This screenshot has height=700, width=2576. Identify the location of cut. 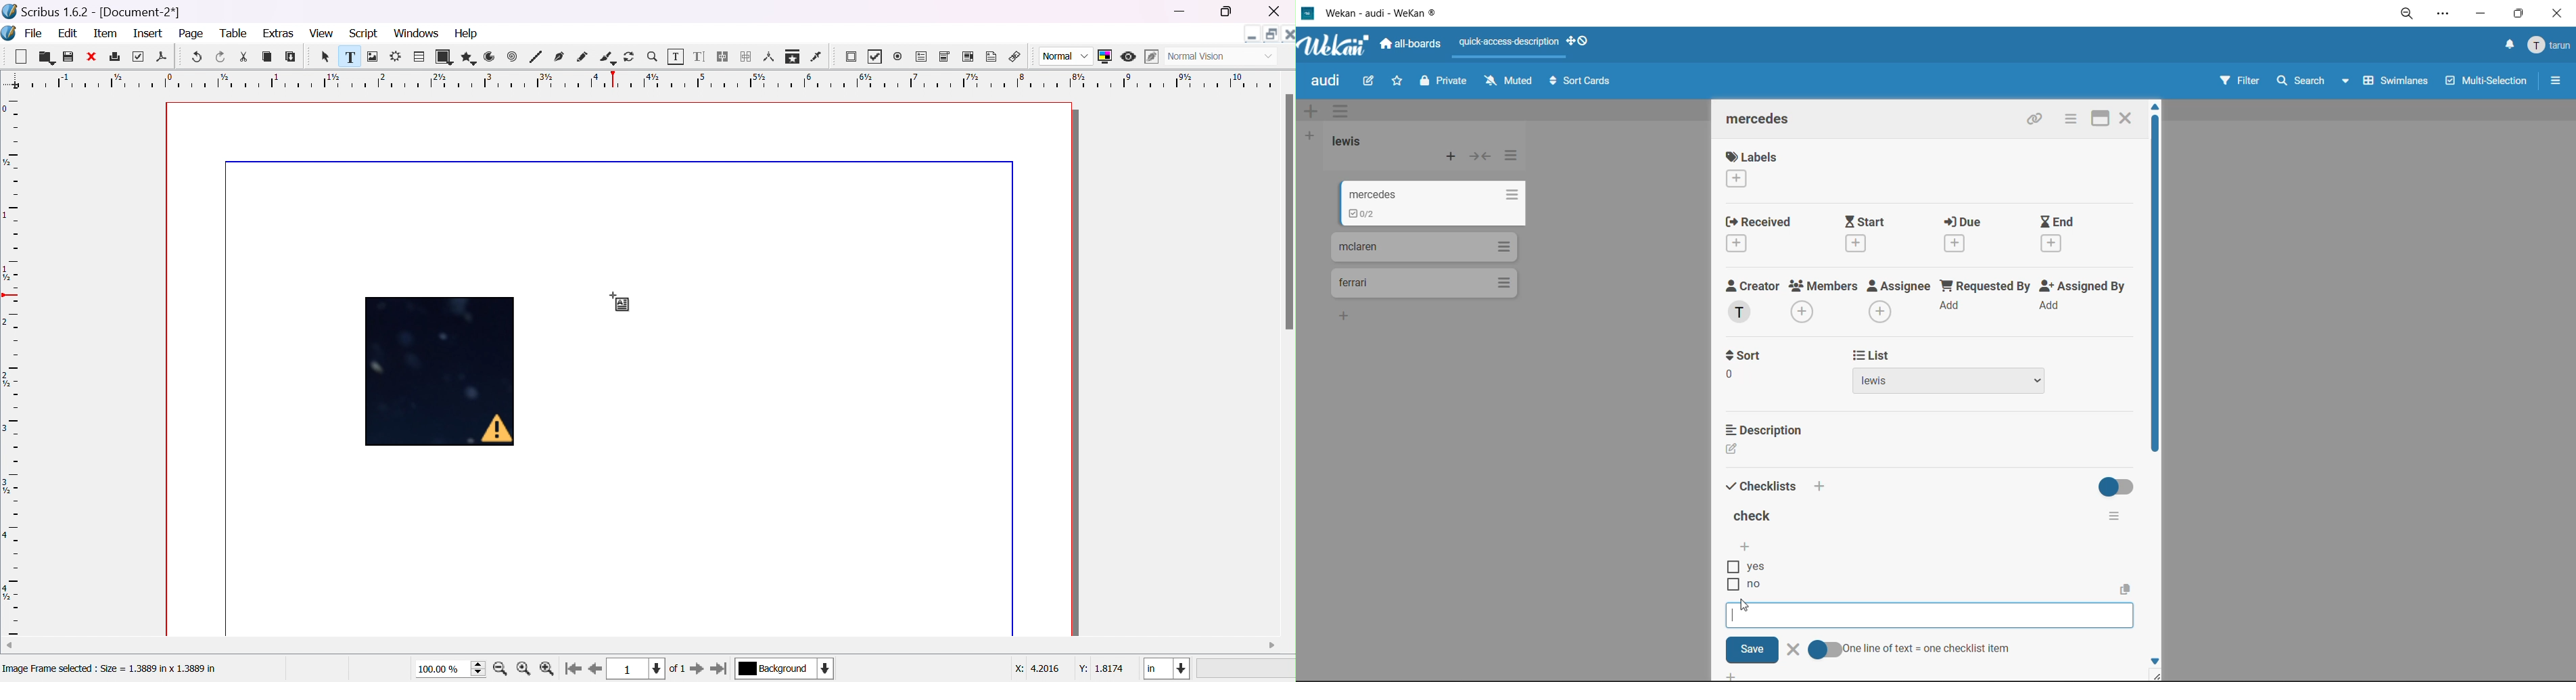
(243, 57).